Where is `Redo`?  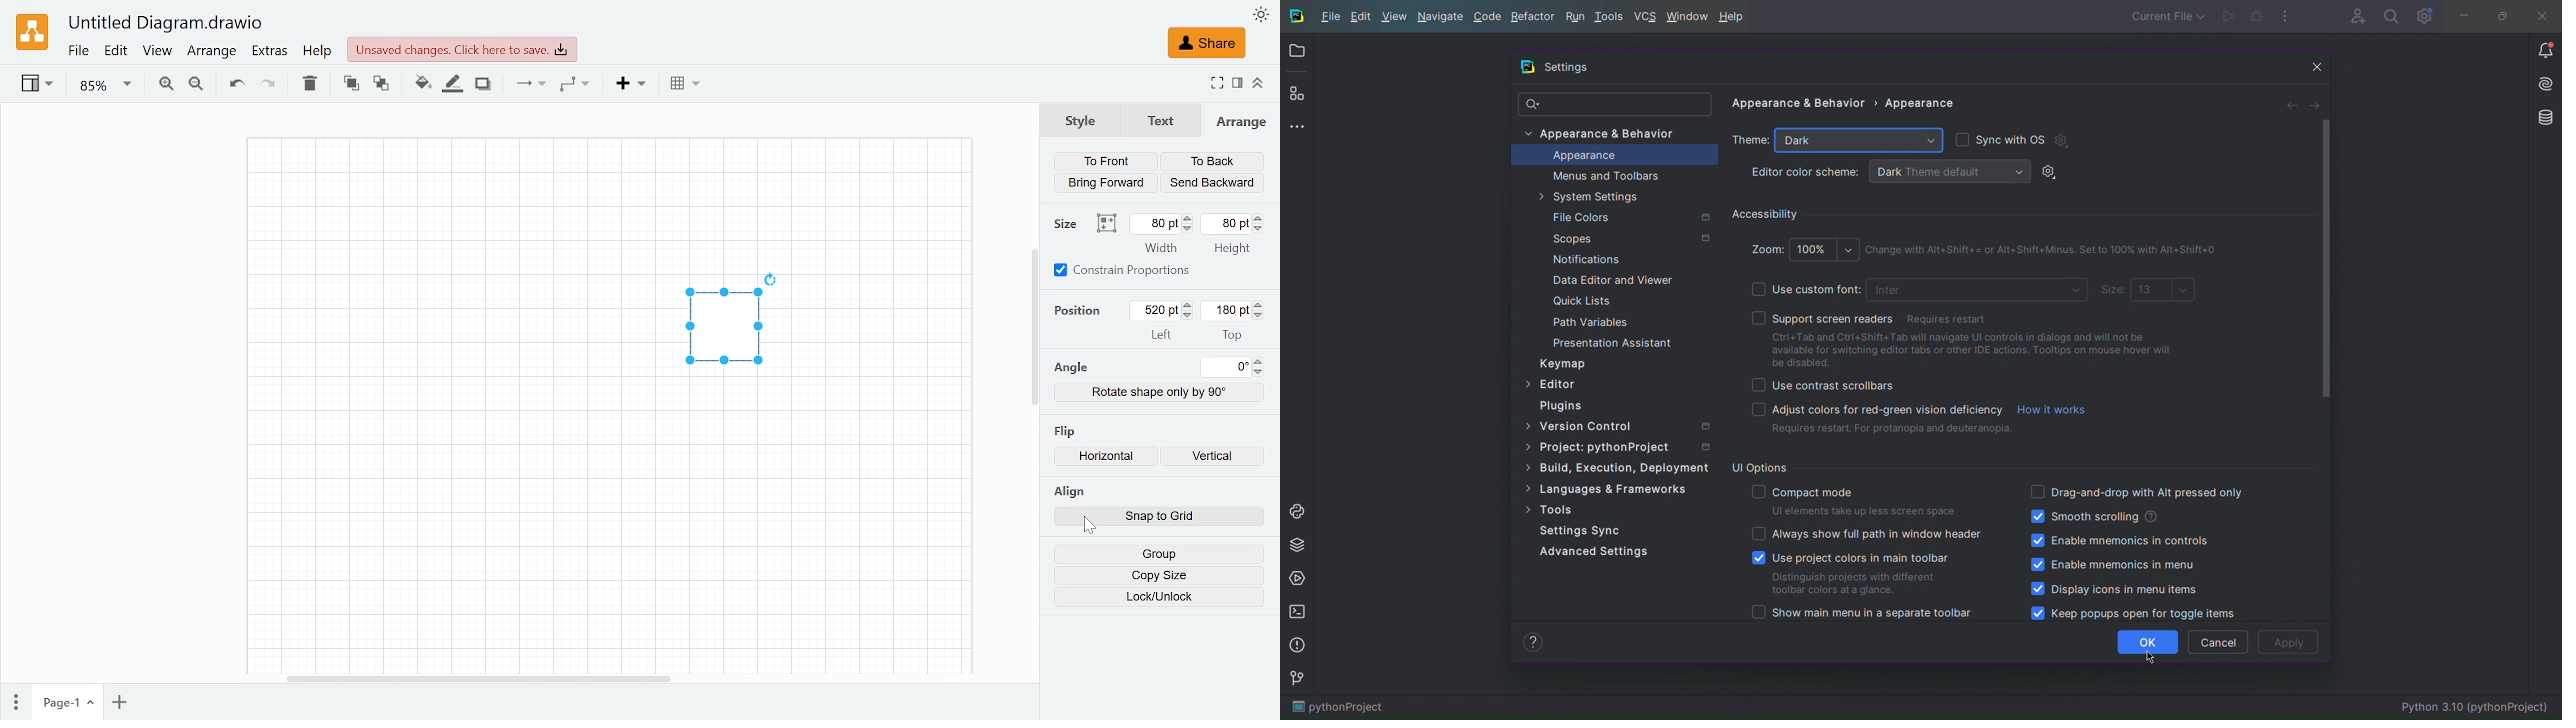 Redo is located at coordinates (267, 85).